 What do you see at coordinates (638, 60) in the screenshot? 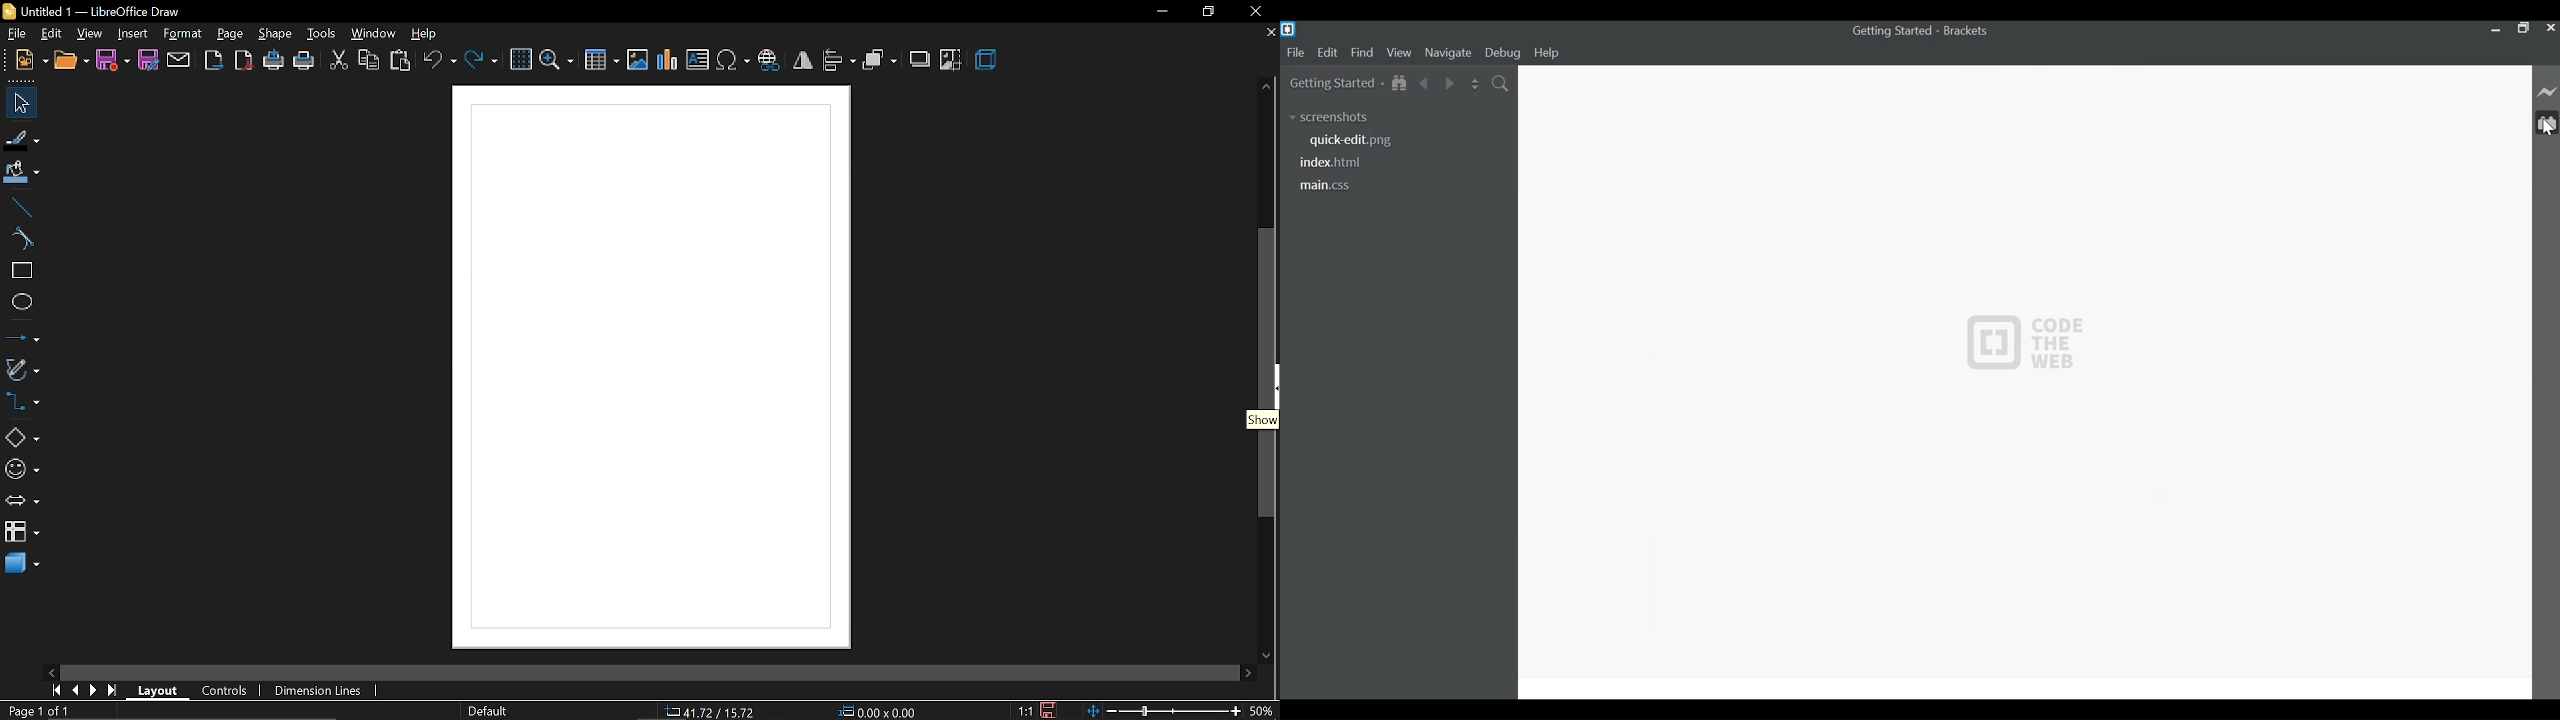
I see `insert image` at bounding box center [638, 60].